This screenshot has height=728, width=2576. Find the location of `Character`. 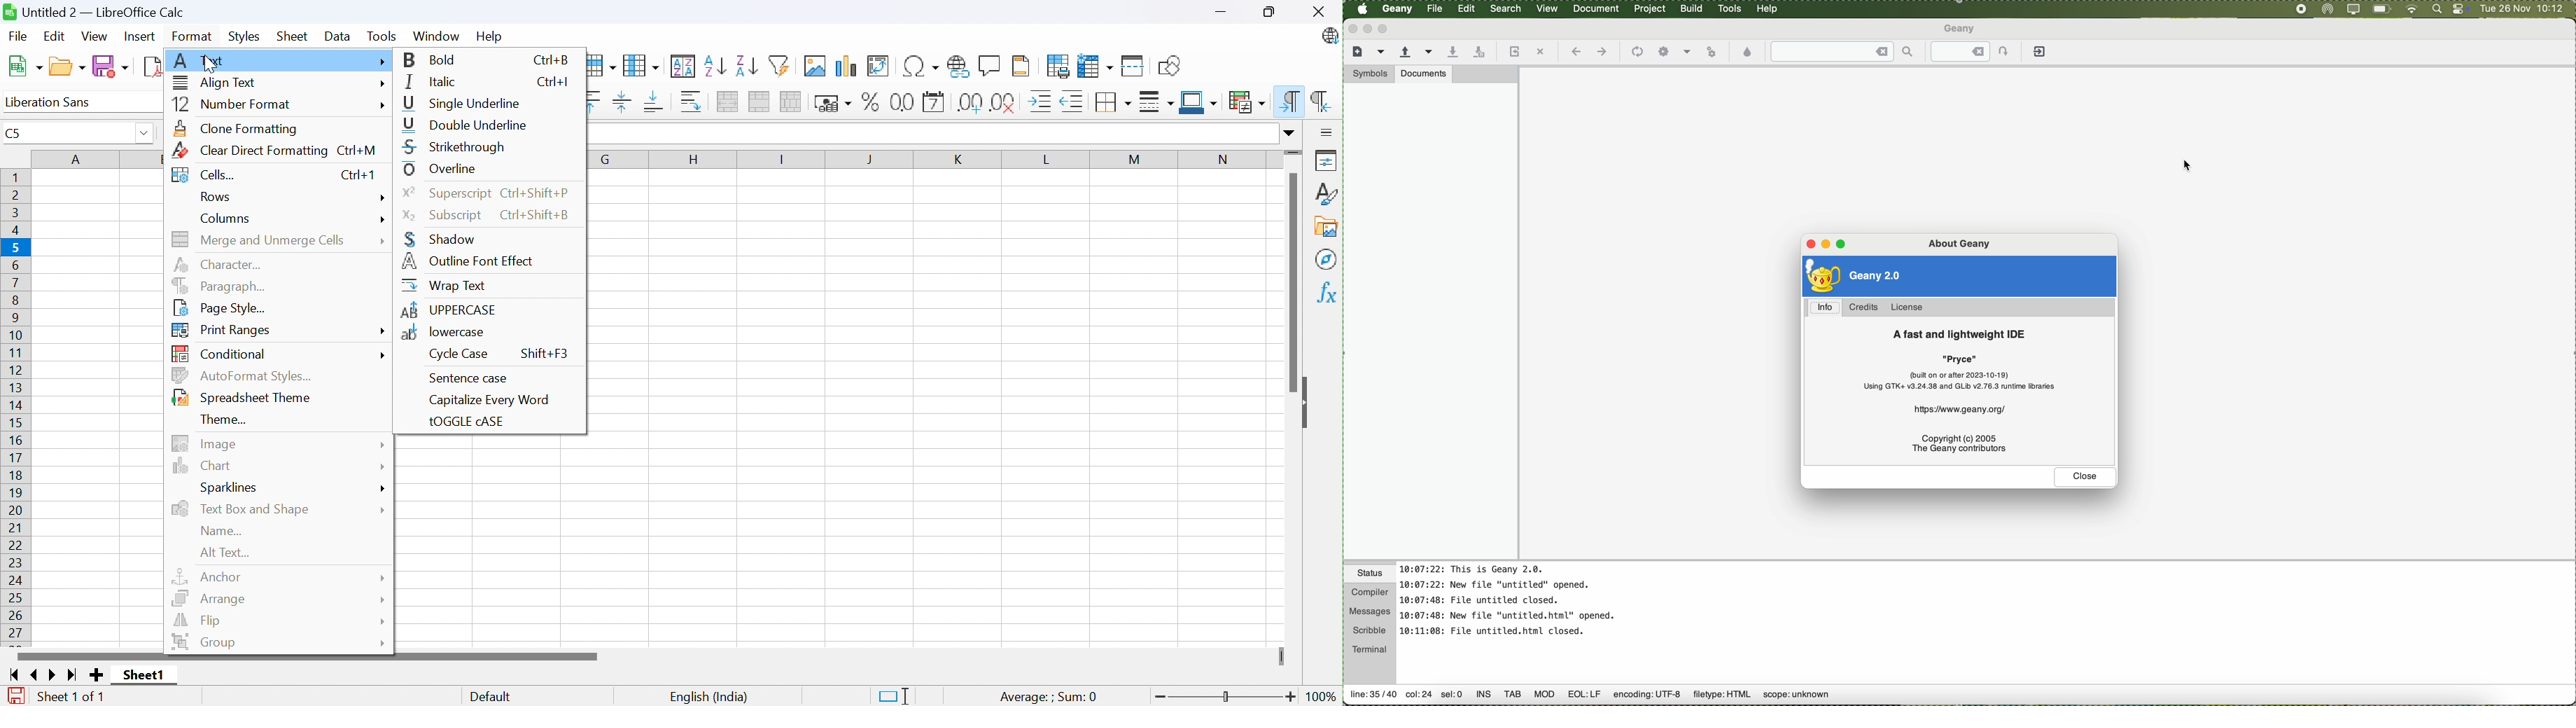

Character is located at coordinates (218, 265).